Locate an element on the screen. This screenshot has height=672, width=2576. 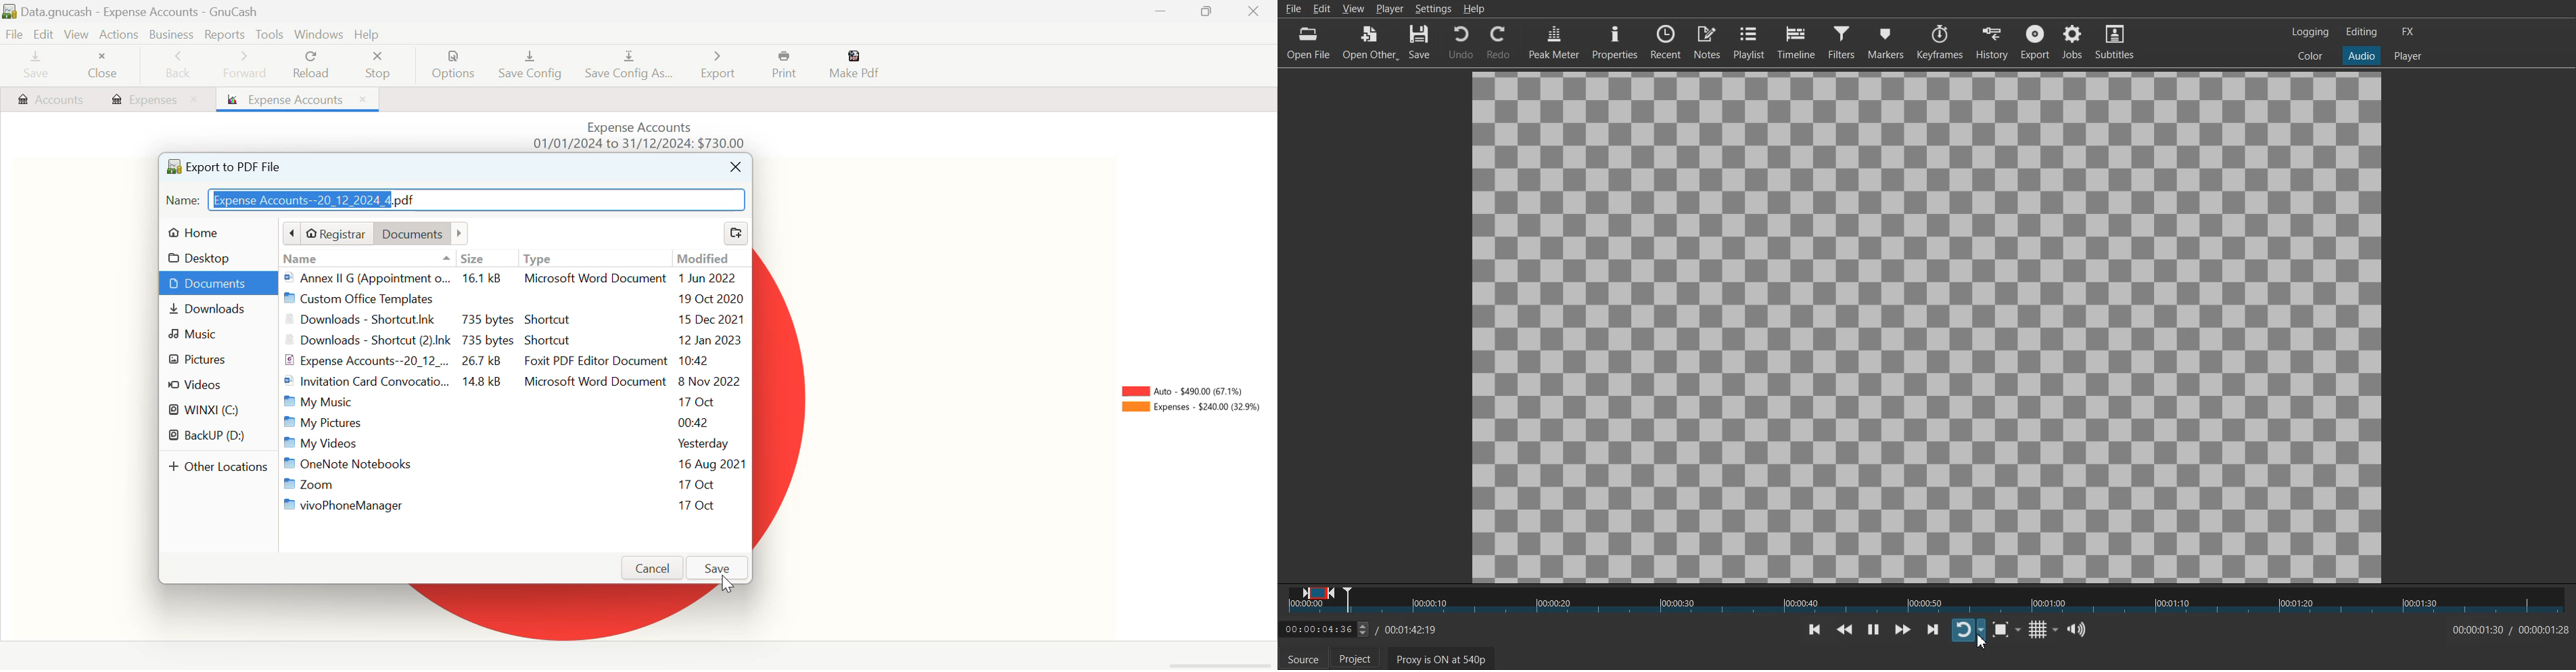
Skip To next point is located at coordinates (1934, 629).